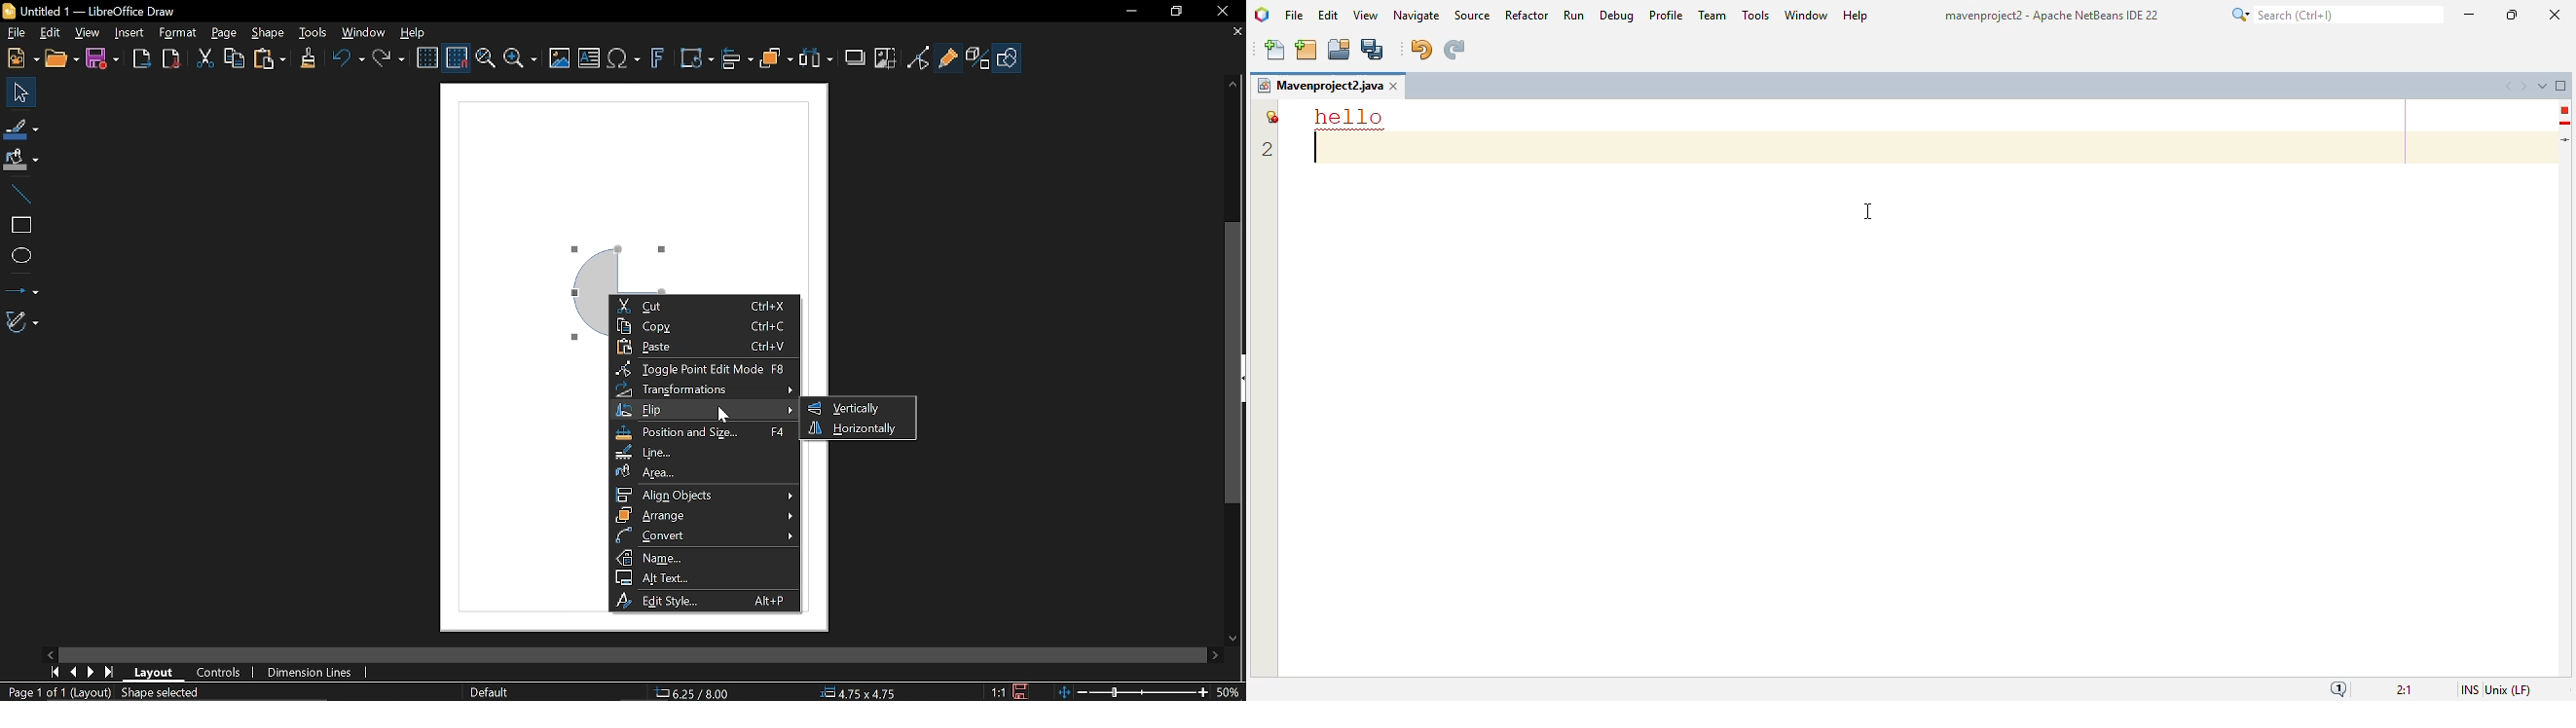  I want to click on Next page, so click(91, 671).